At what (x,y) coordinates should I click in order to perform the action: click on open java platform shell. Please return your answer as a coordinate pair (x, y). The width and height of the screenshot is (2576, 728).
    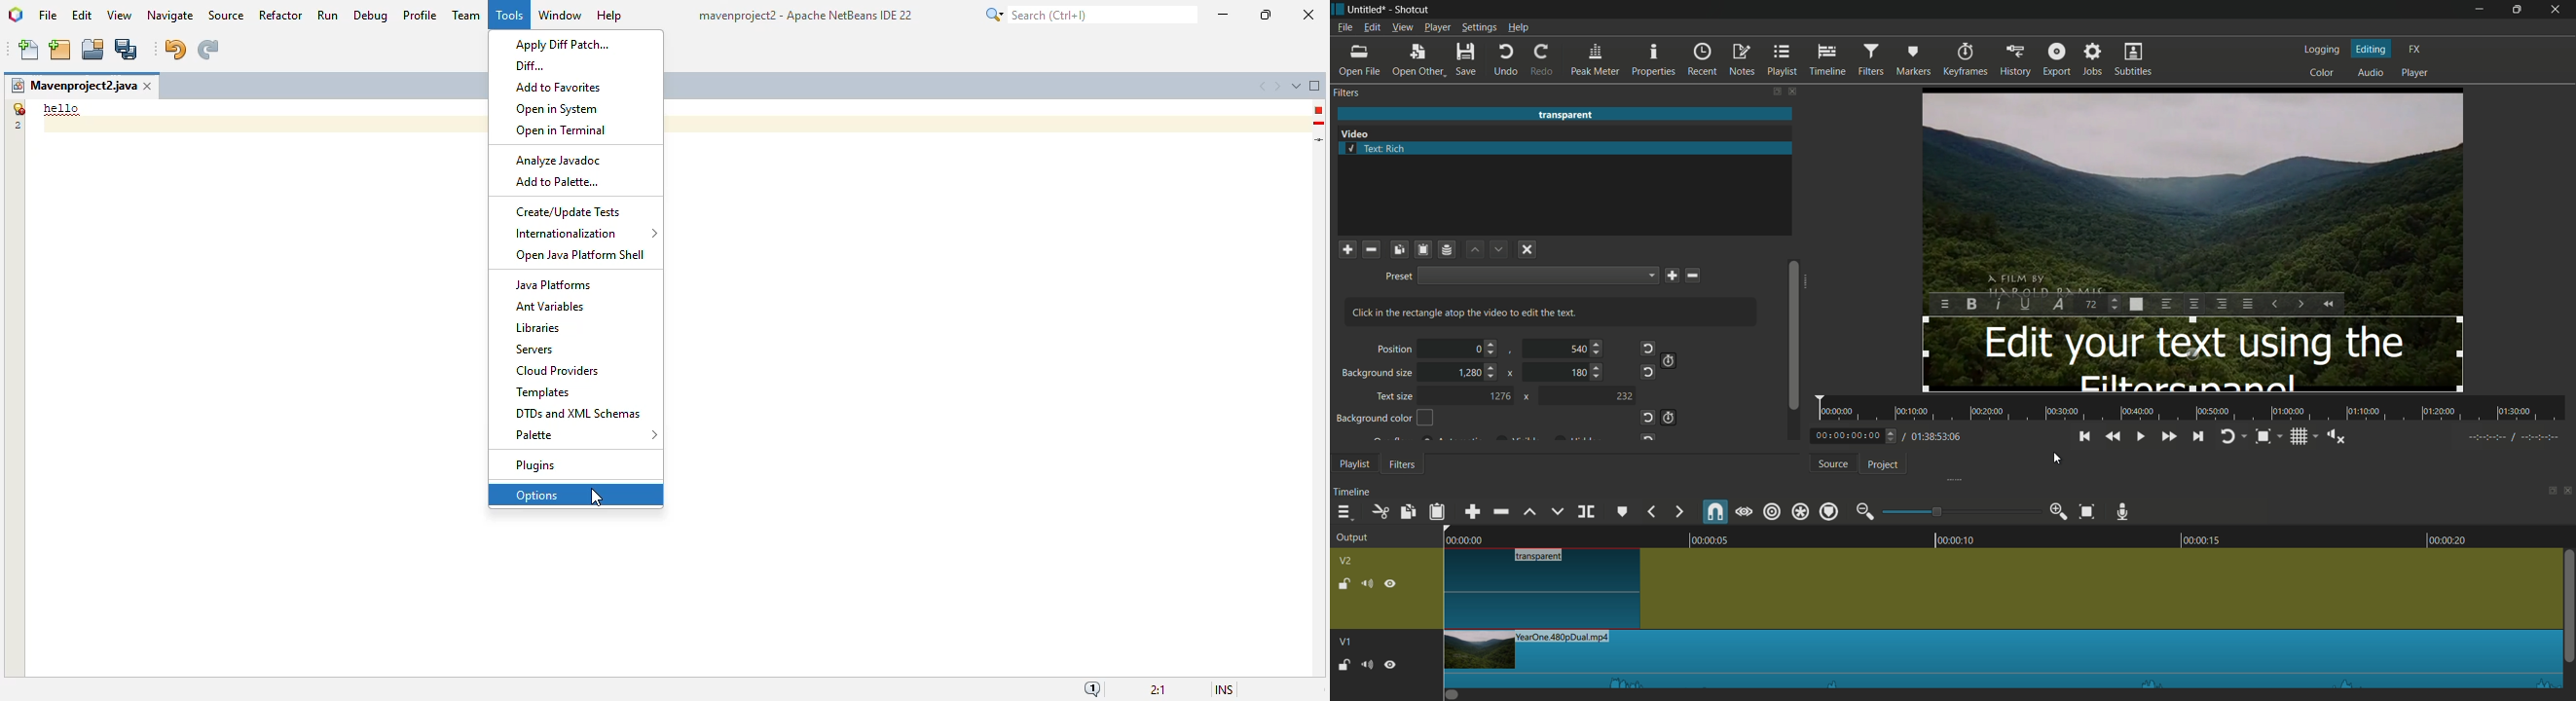
    Looking at the image, I should click on (579, 255).